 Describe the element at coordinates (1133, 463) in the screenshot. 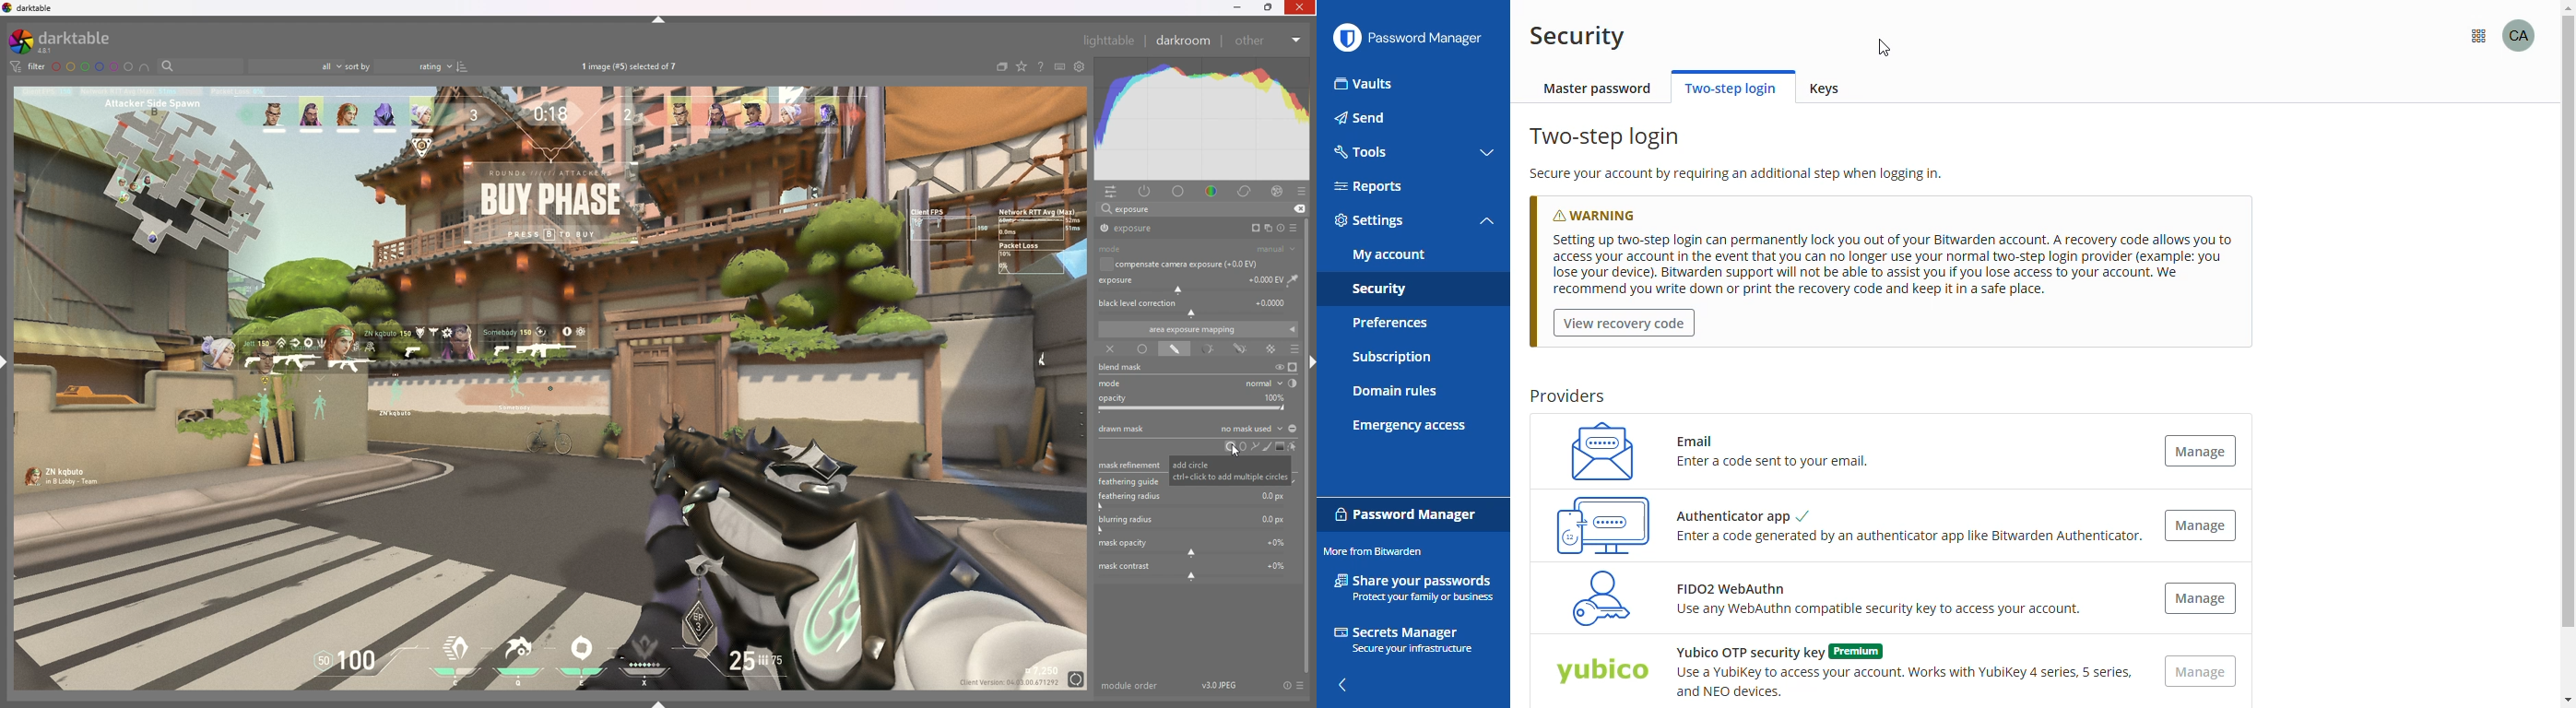

I see `mask refinement` at that location.